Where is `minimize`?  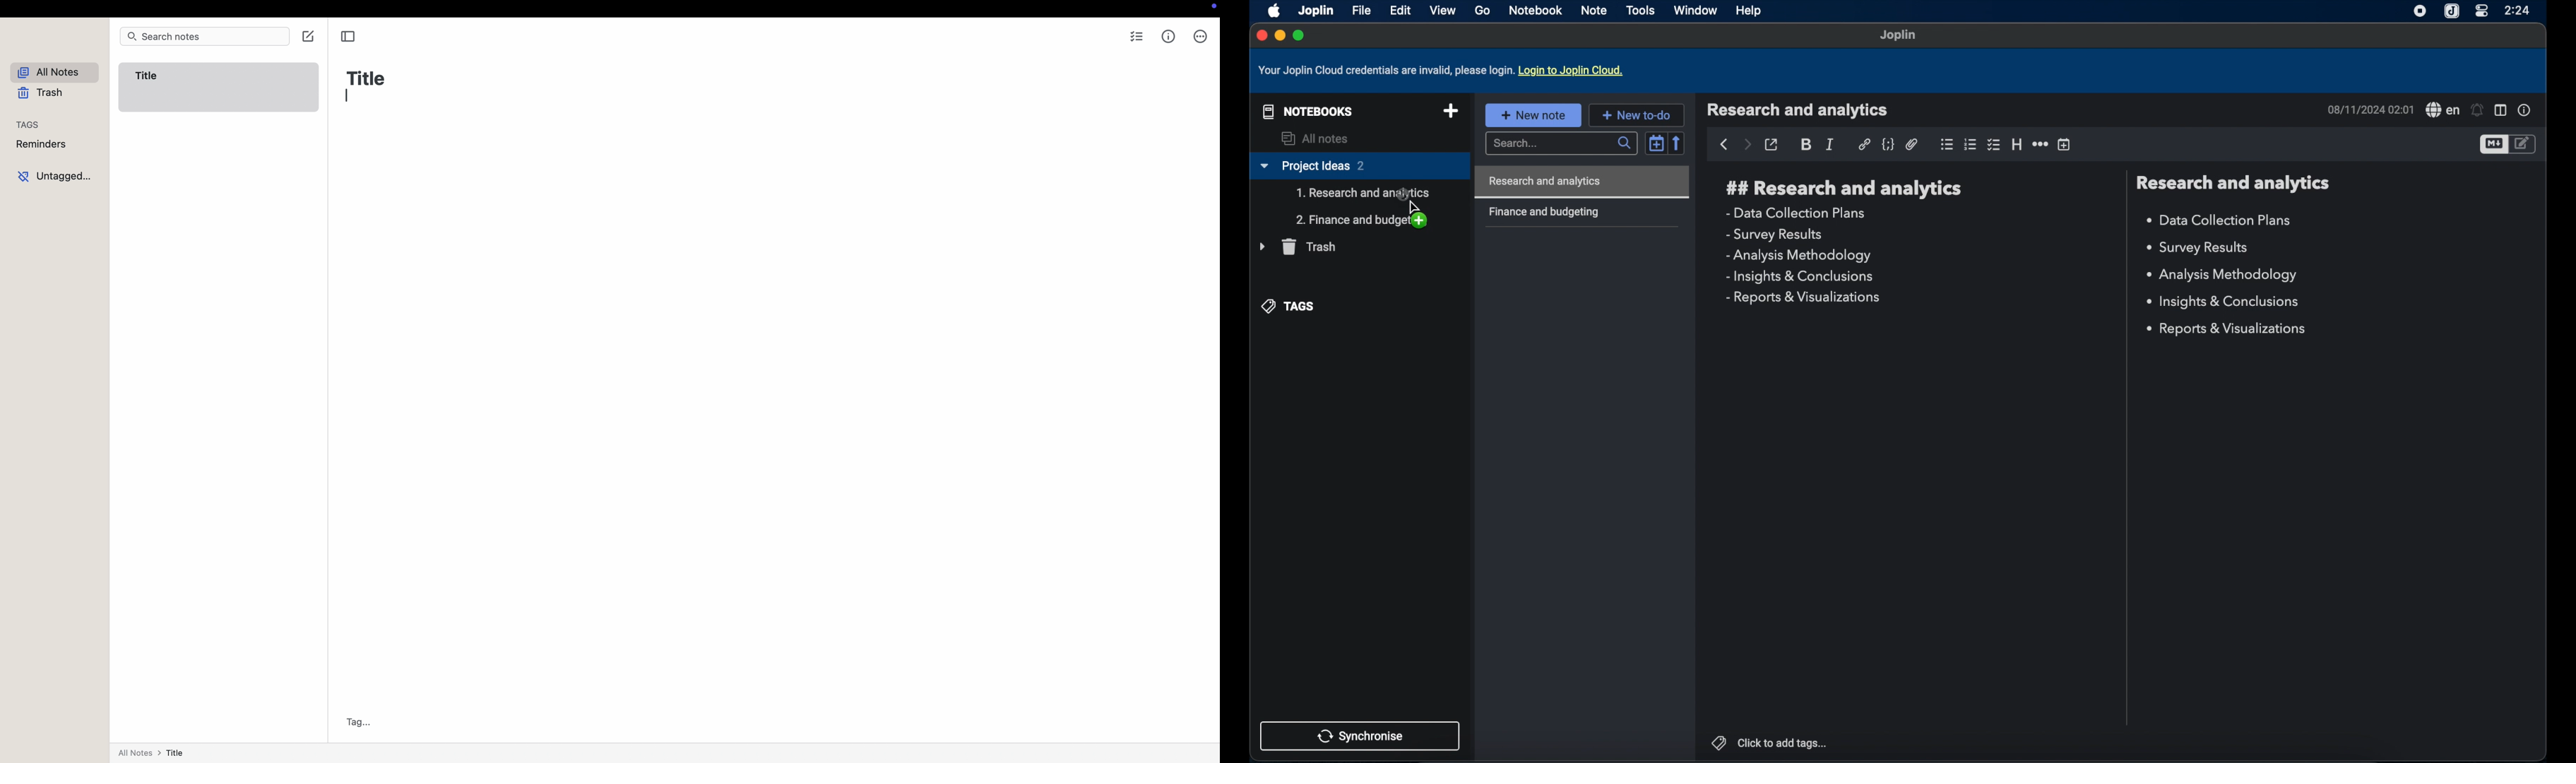
minimize is located at coordinates (1279, 36).